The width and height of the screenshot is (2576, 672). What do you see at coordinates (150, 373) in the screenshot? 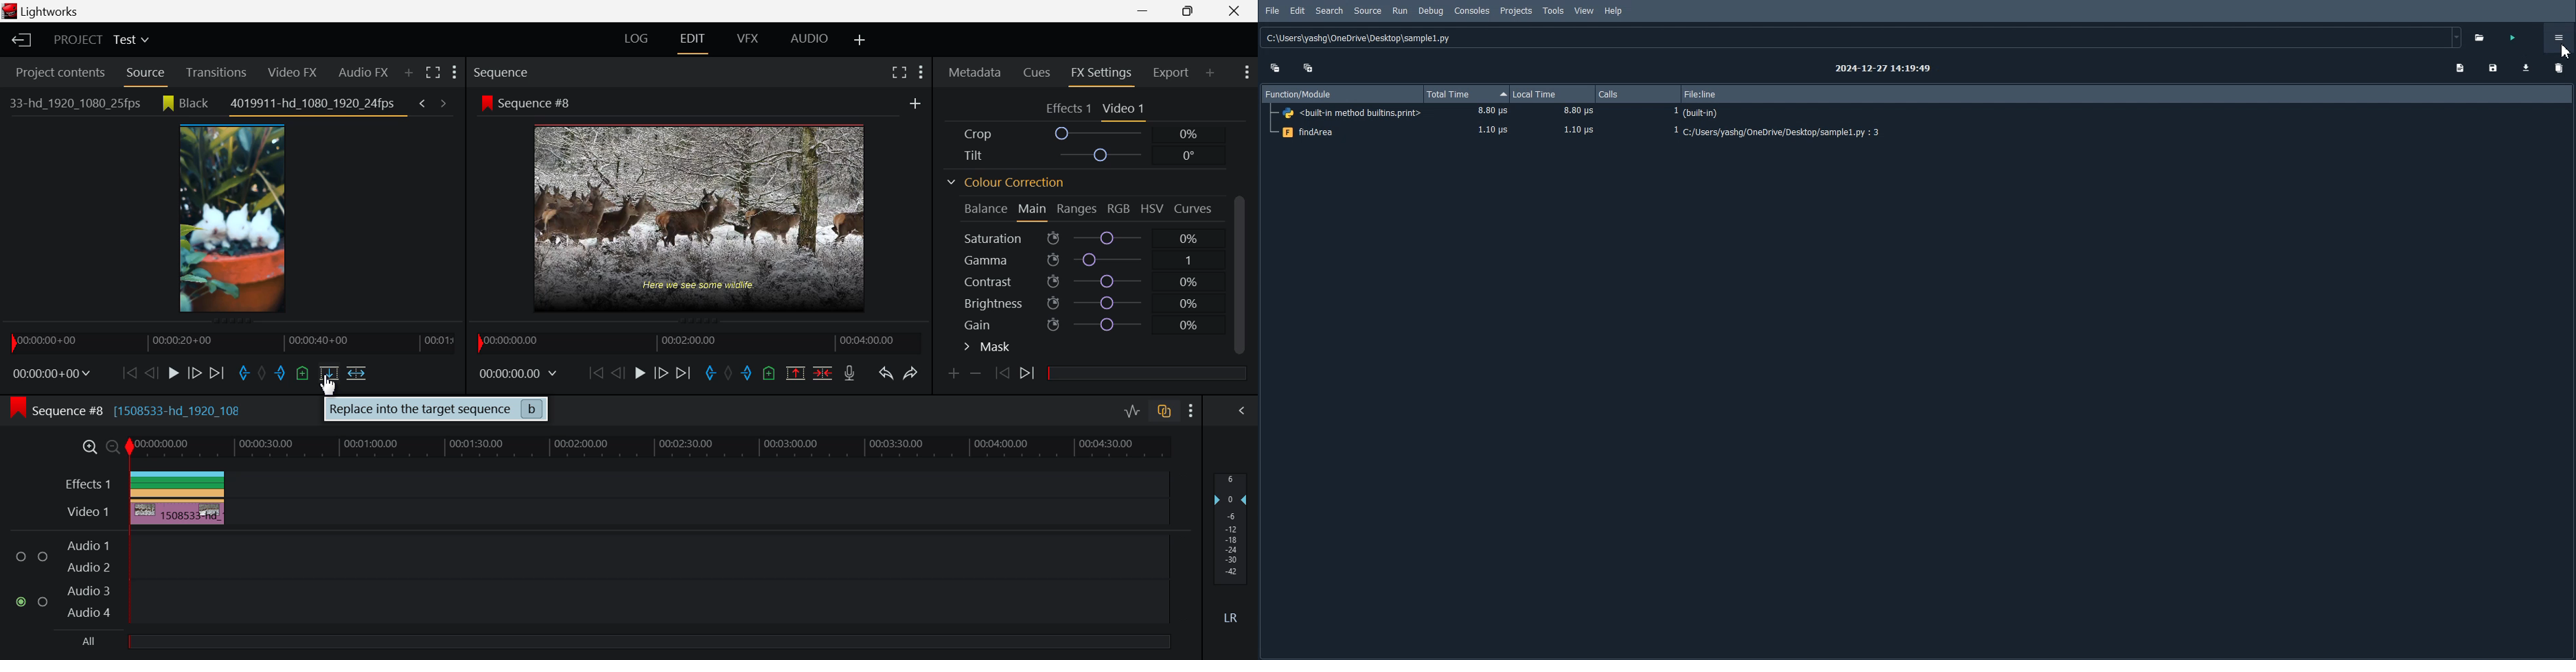
I see `Go Back` at bounding box center [150, 373].